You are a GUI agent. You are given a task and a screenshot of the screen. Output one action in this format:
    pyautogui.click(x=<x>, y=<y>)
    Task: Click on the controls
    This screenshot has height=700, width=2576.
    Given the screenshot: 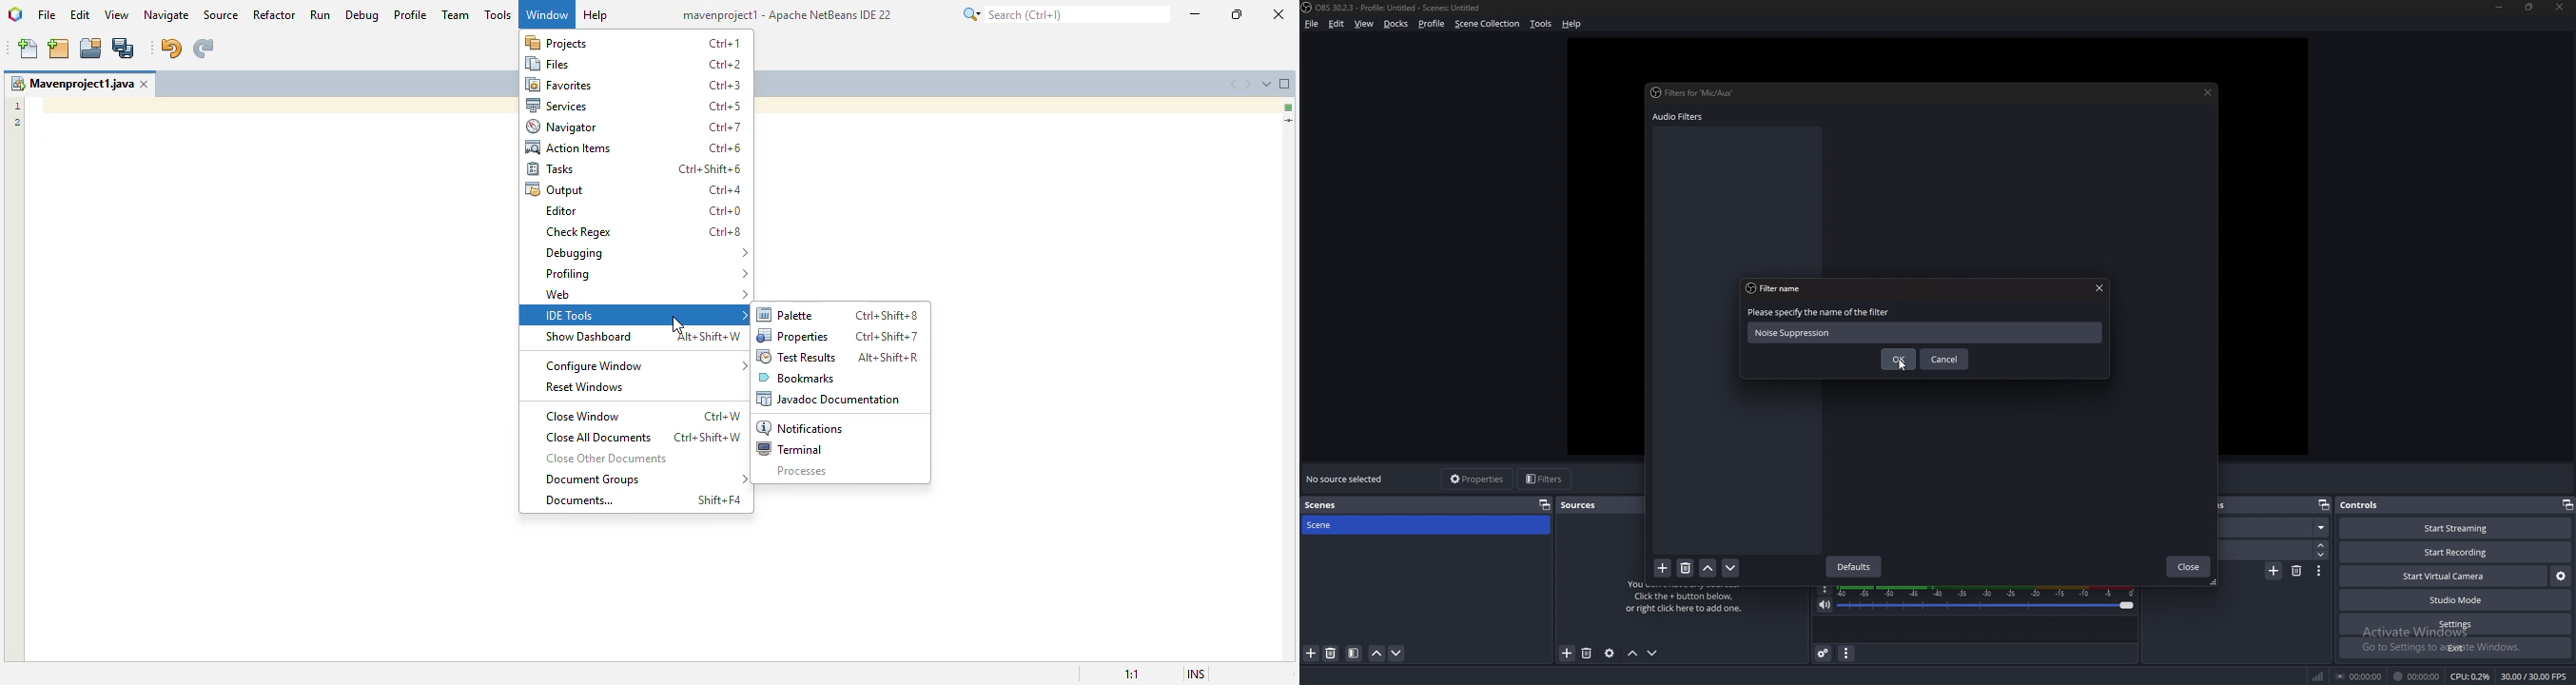 What is the action you would take?
    pyautogui.click(x=2365, y=505)
    